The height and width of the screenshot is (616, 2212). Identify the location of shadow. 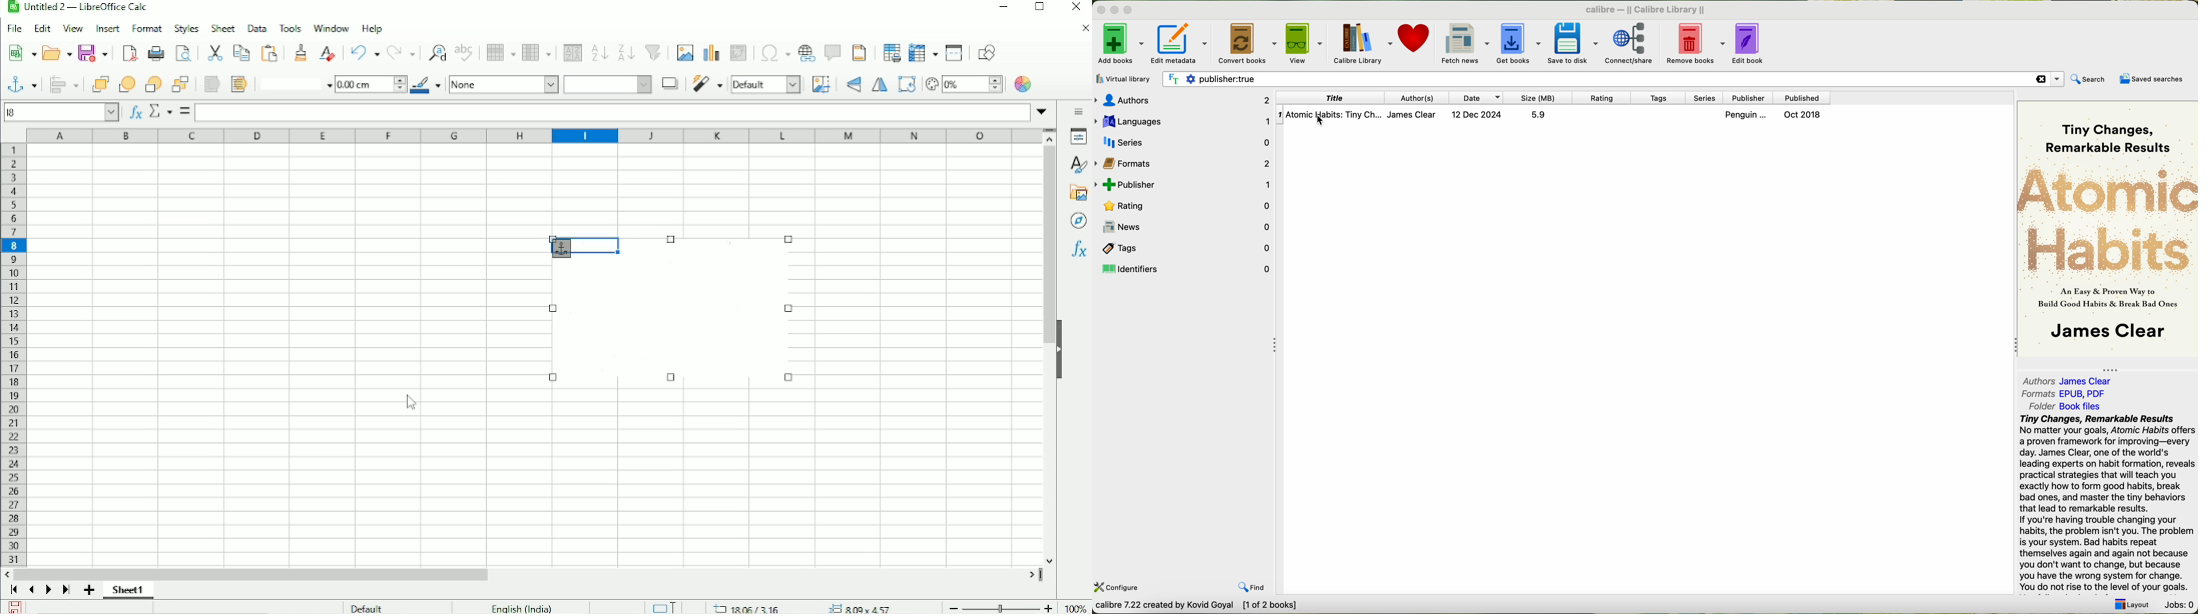
(666, 83).